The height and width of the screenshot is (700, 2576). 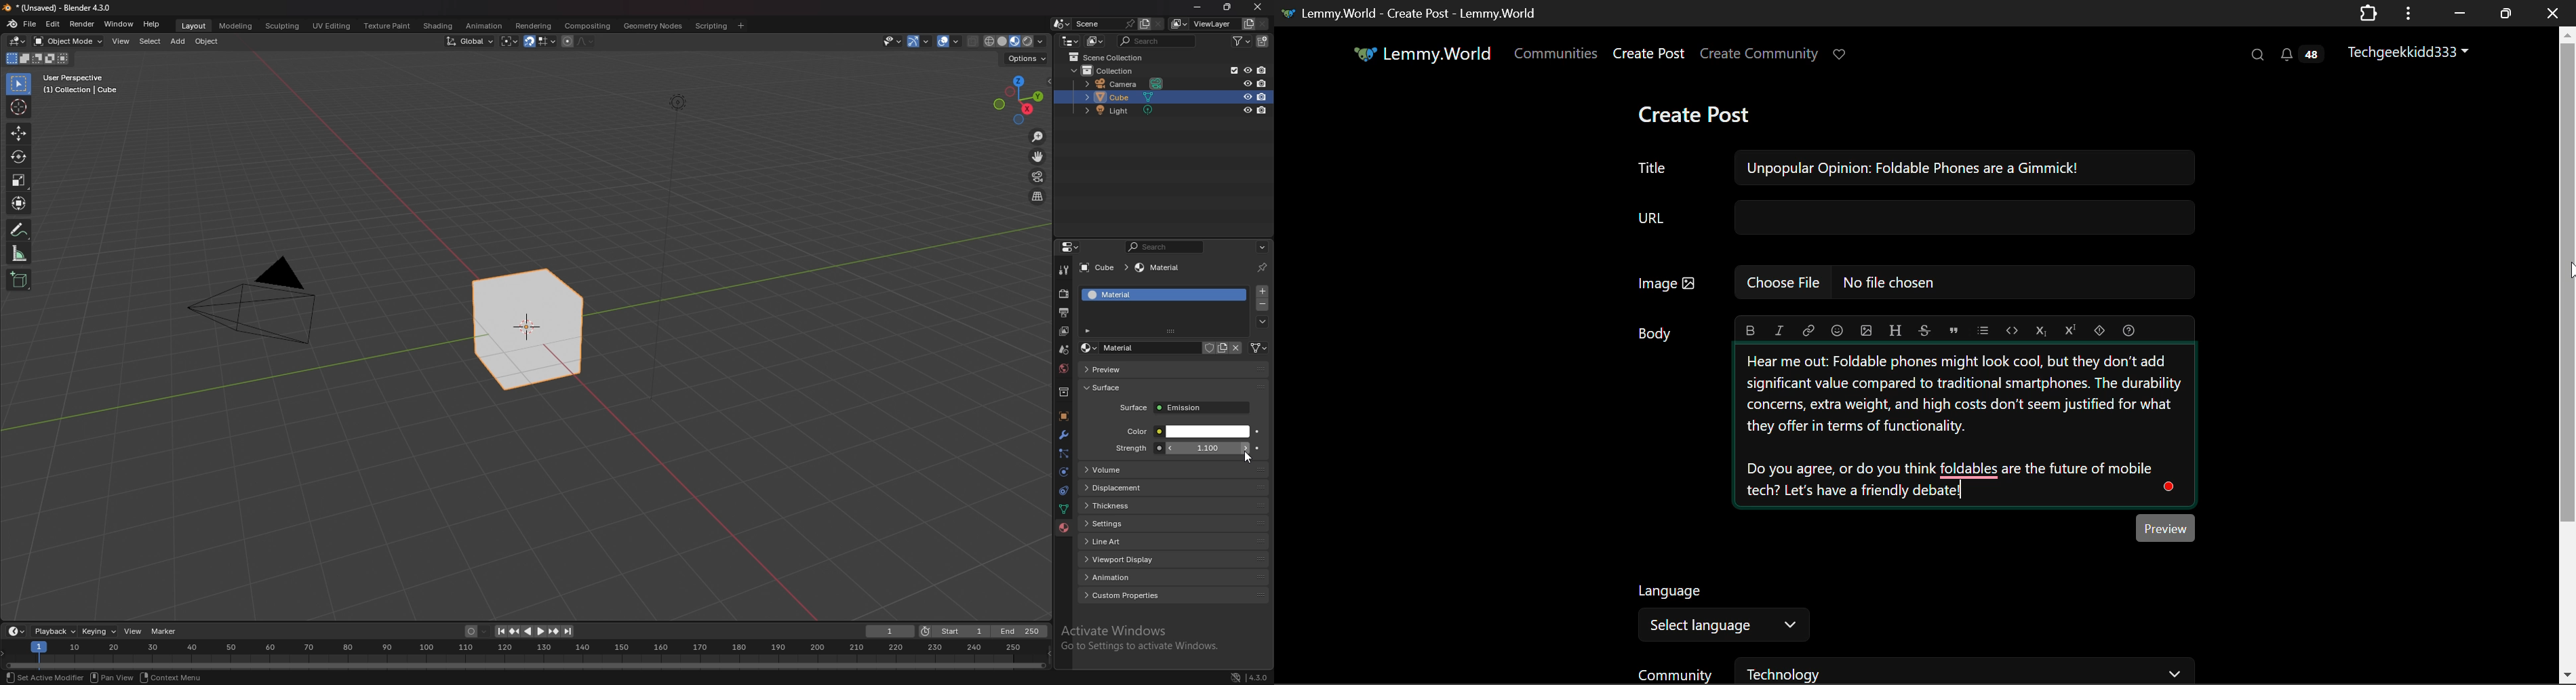 I want to click on scene, so click(x=1062, y=350).